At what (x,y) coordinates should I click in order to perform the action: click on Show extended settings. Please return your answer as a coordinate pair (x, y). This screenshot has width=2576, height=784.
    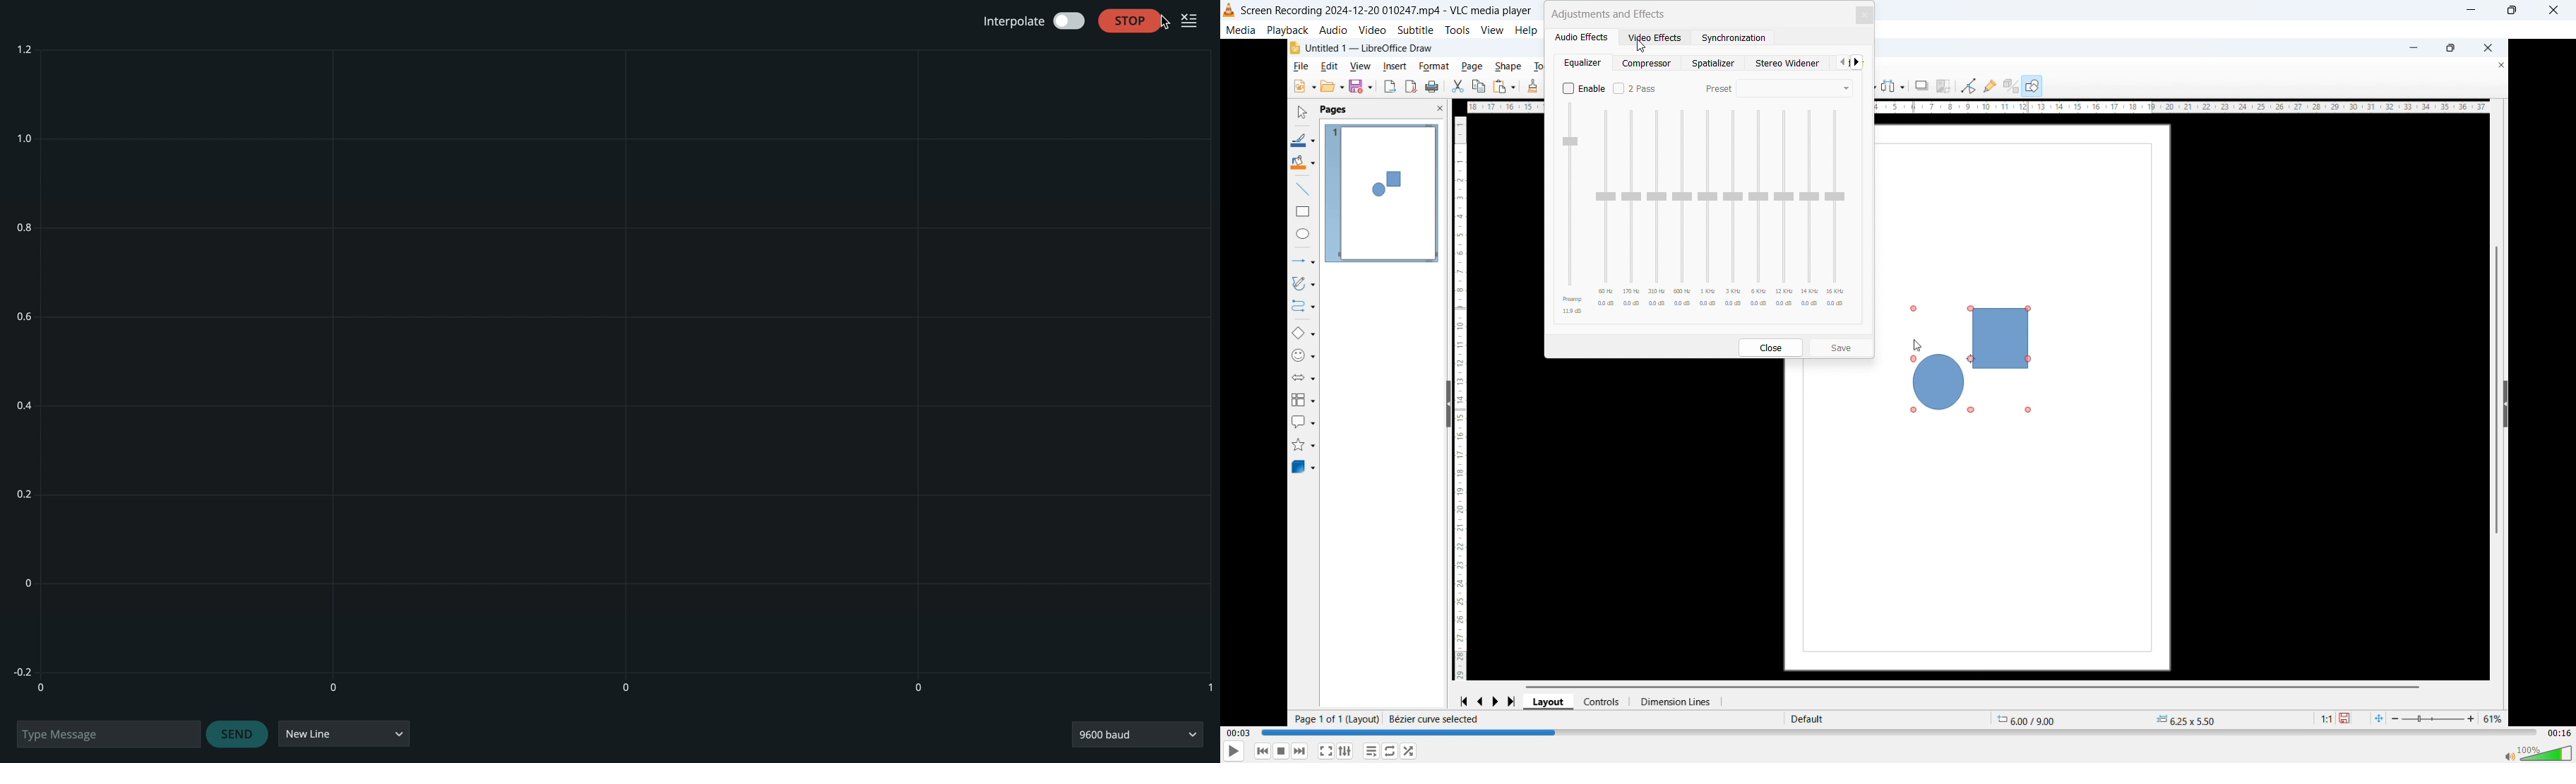
    Looking at the image, I should click on (1344, 752).